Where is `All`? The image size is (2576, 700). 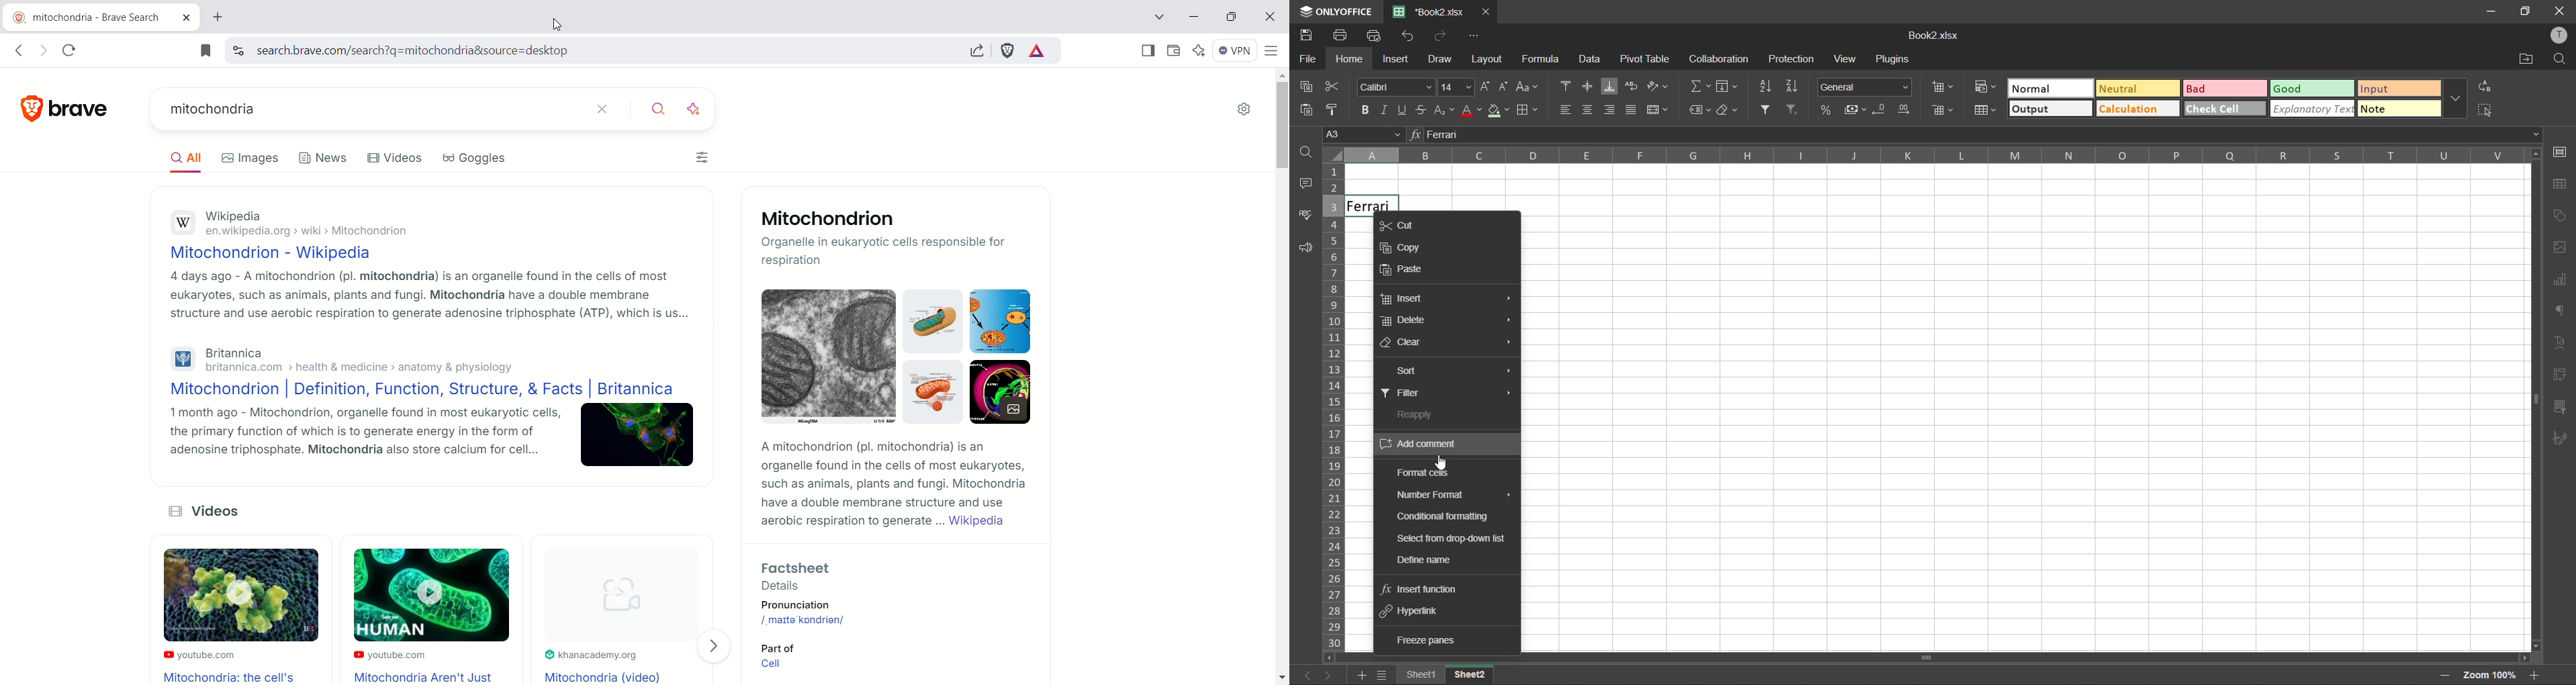
All is located at coordinates (176, 162).